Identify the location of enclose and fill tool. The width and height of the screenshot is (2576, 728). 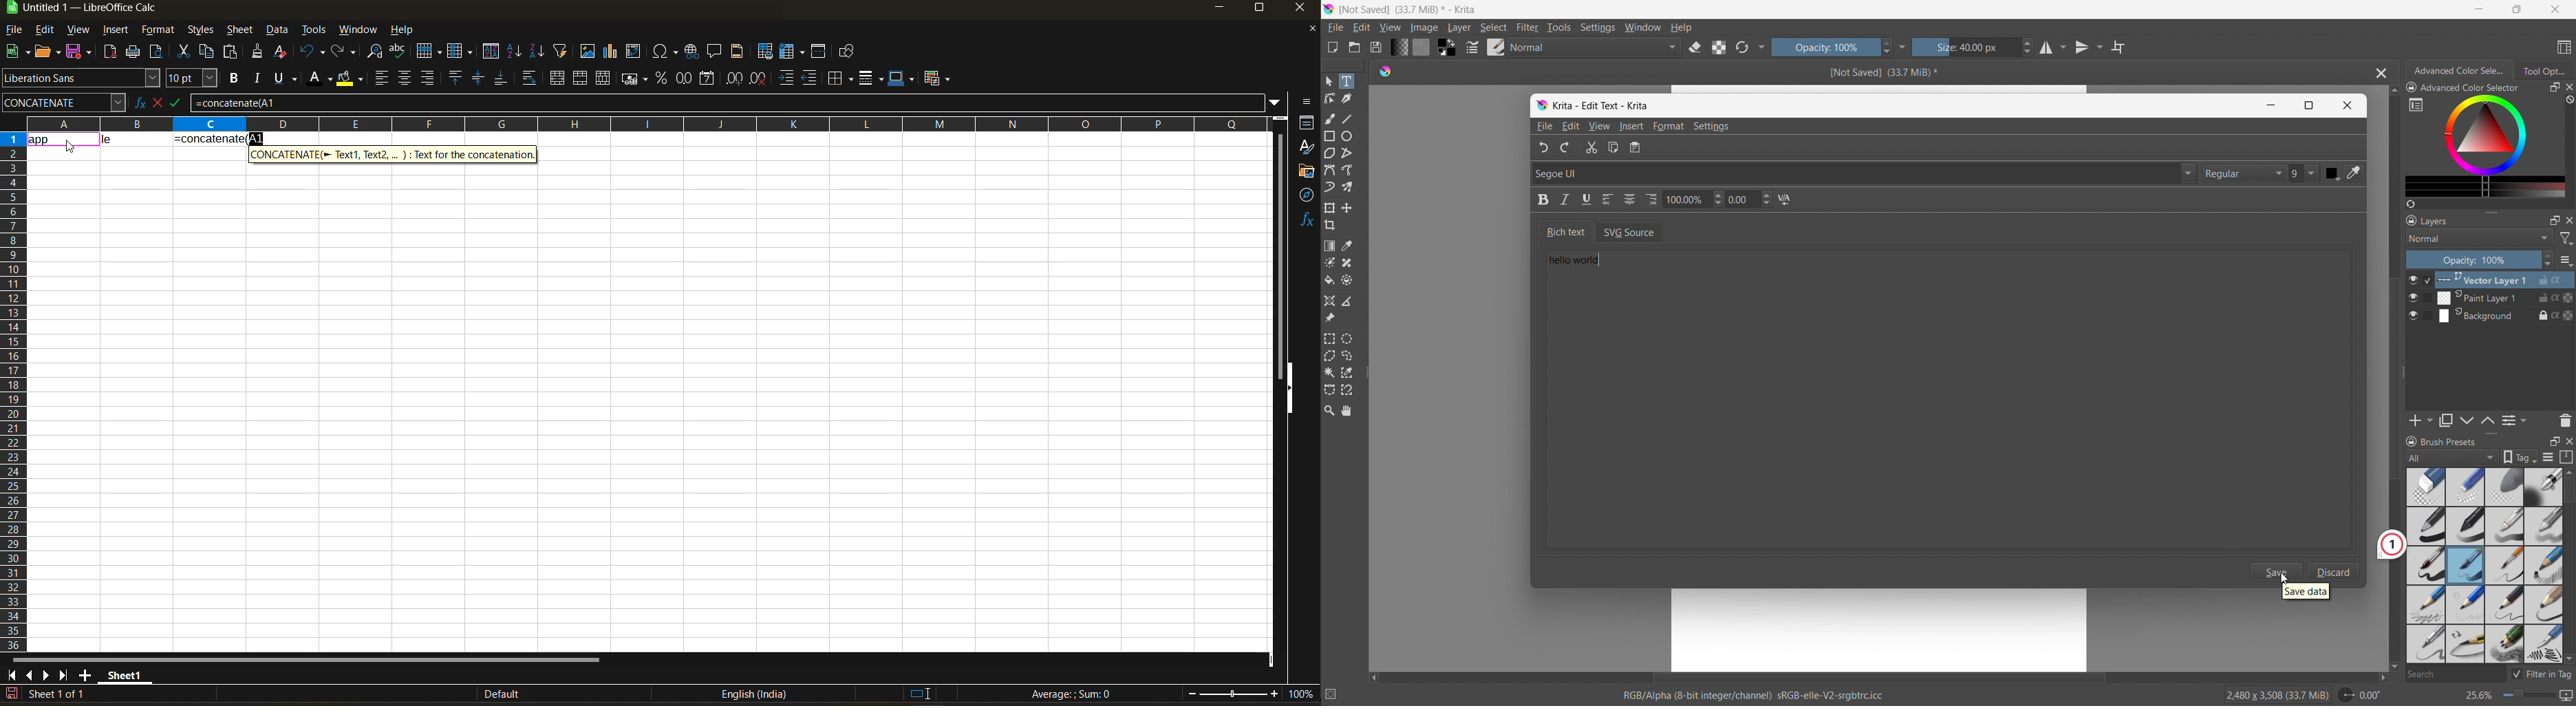
(1347, 280).